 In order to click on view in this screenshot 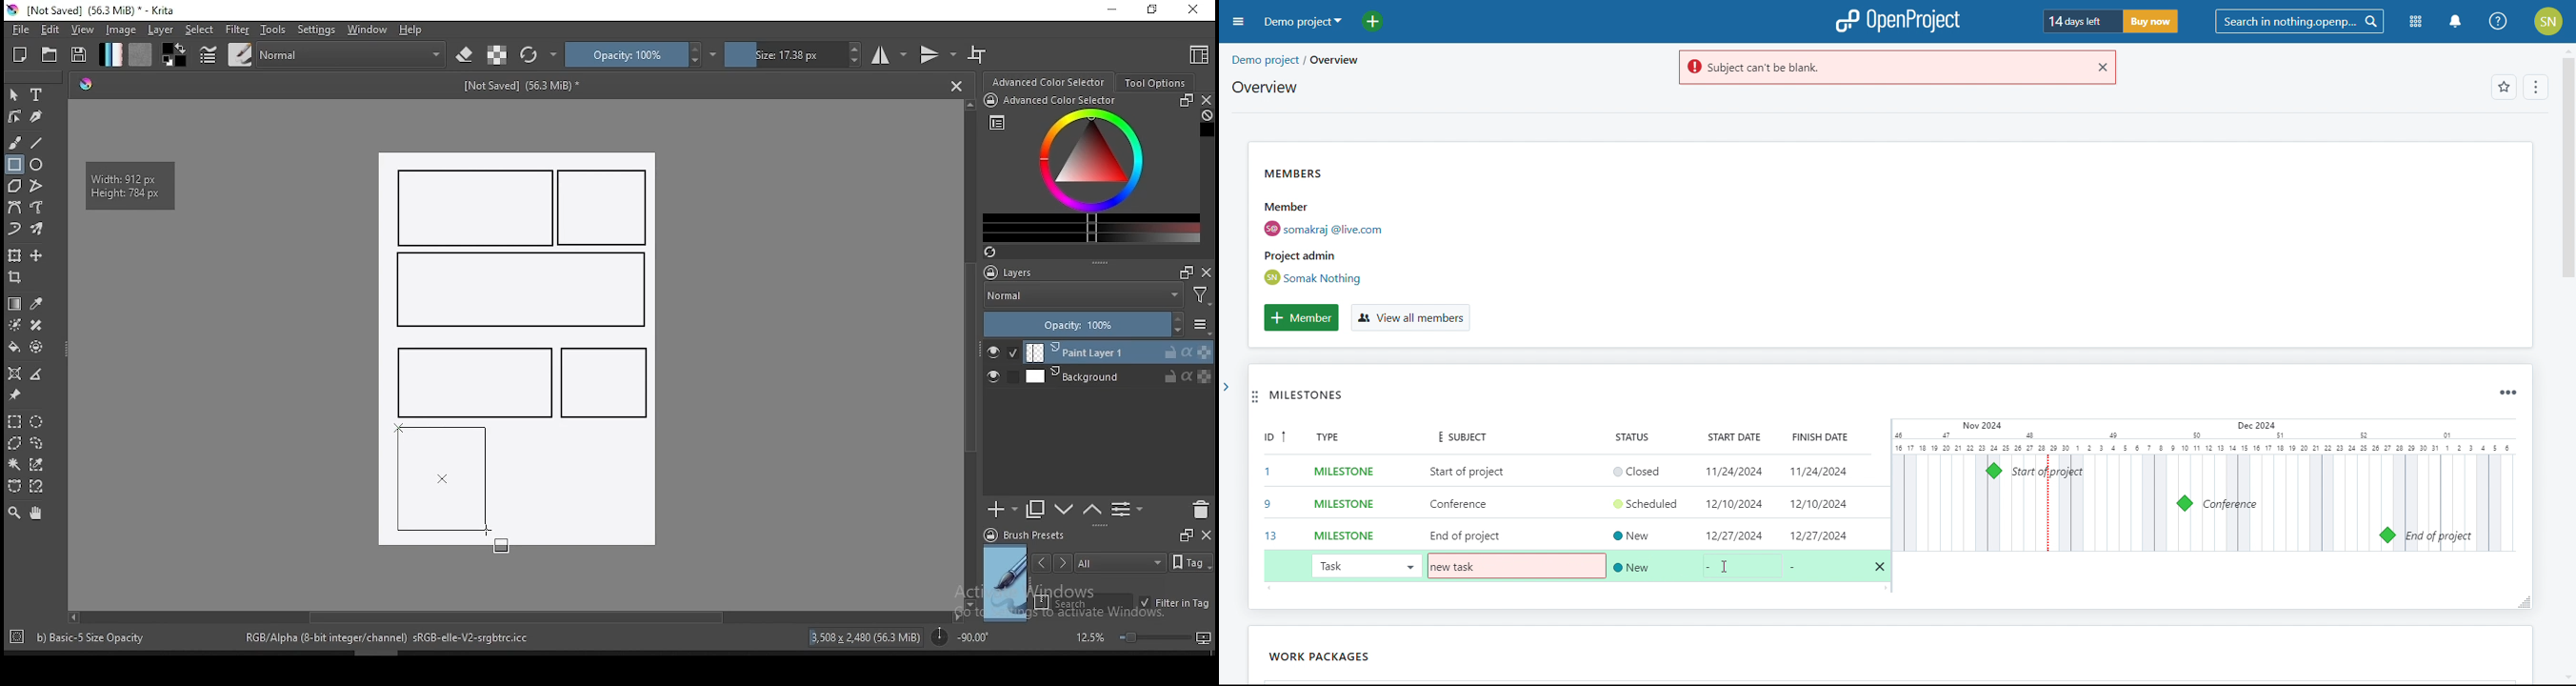, I will do `click(82, 30)`.